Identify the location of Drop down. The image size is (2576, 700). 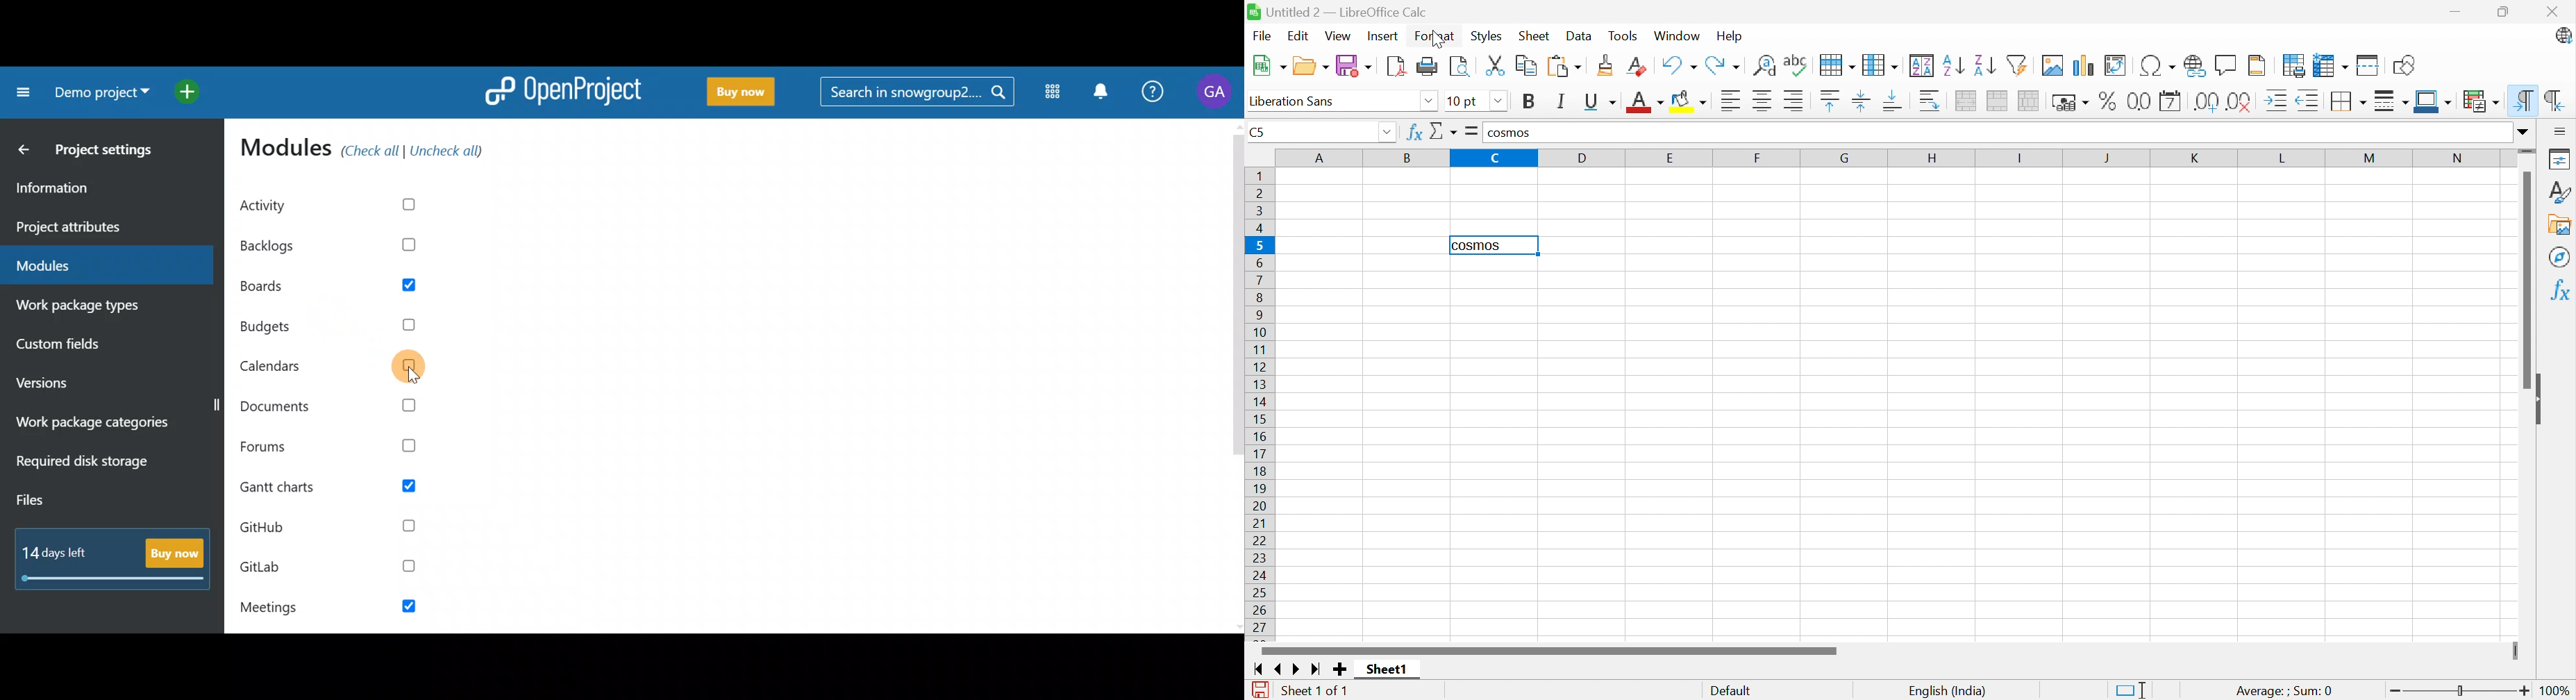
(1390, 133).